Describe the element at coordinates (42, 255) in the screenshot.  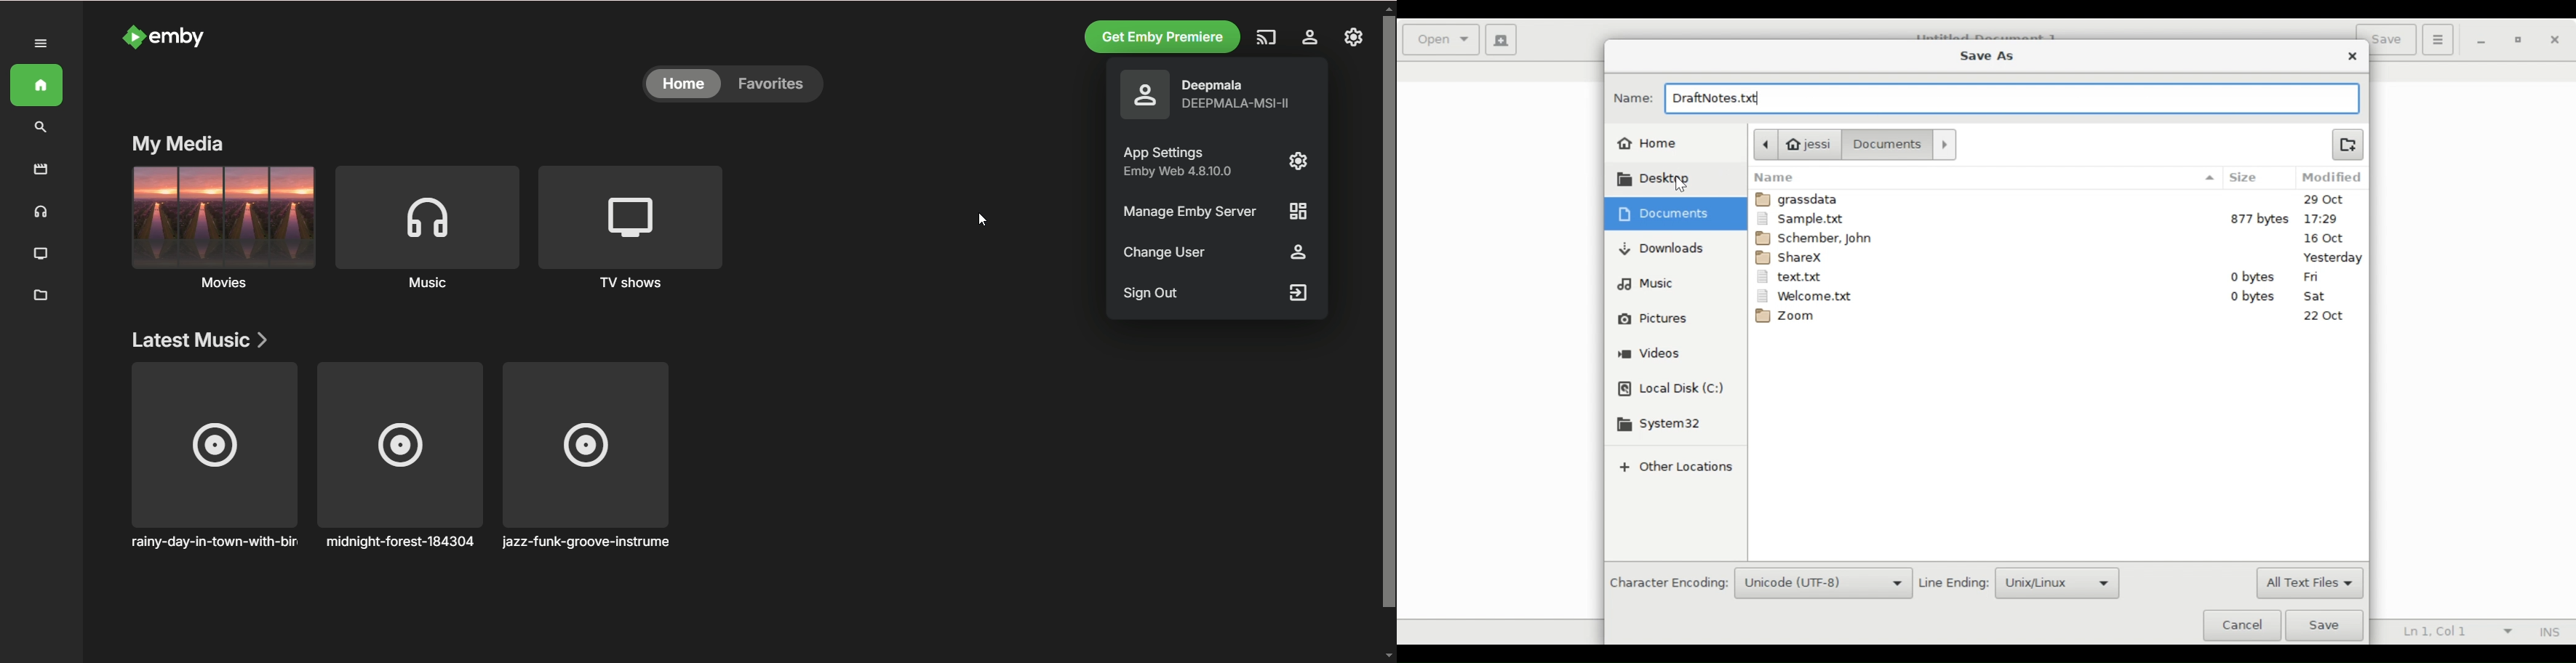
I see `TV shows` at that location.